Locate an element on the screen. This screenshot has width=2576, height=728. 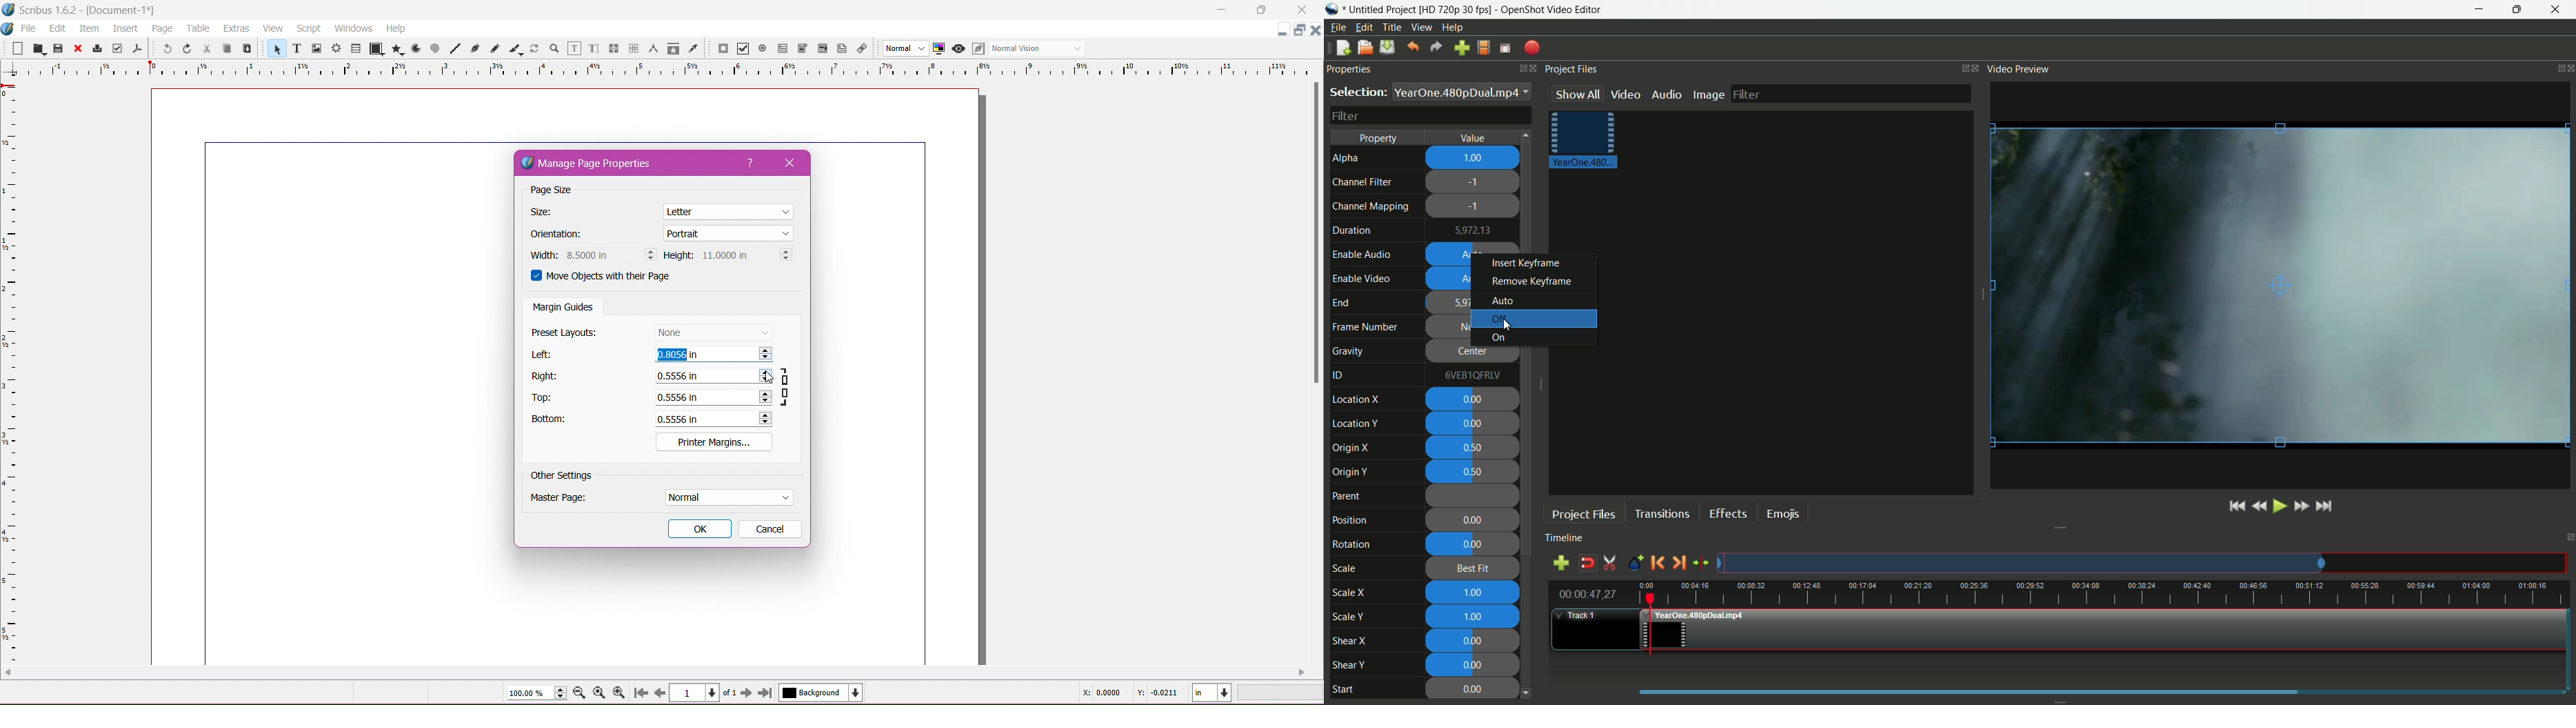
PDF Combo Box is located at coordinates (803, 48).